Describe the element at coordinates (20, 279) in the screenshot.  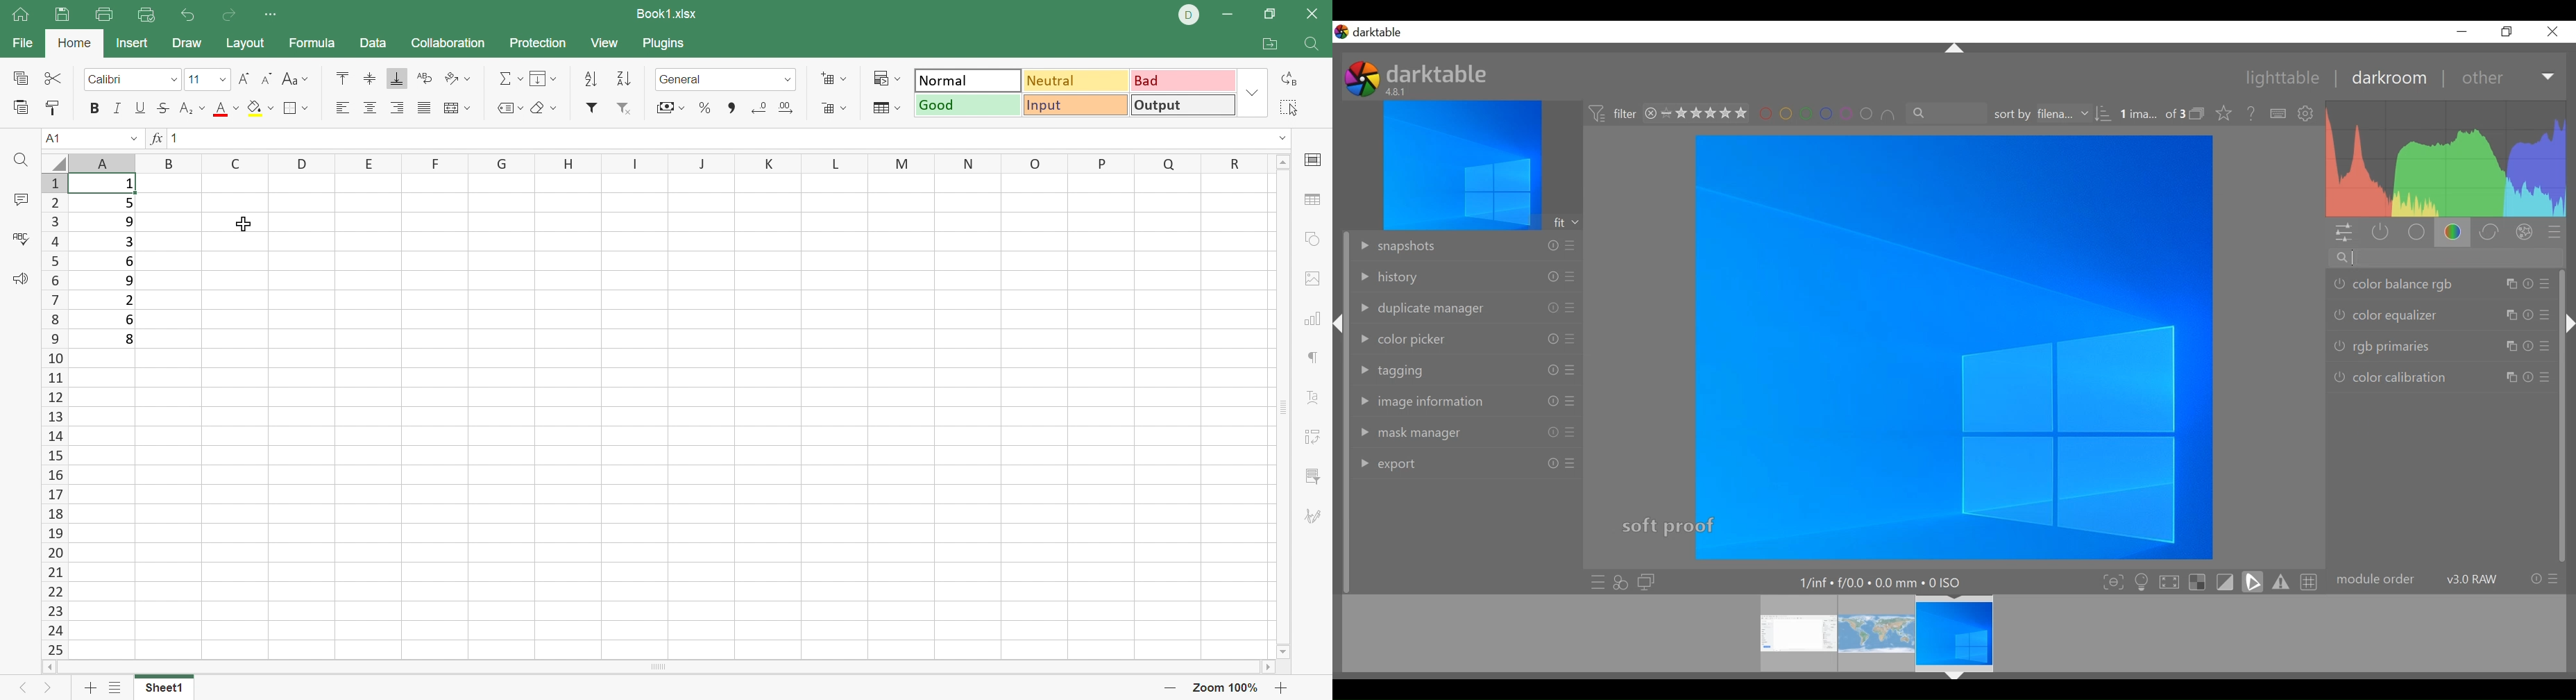
I see `Feedback & Support` at that location.